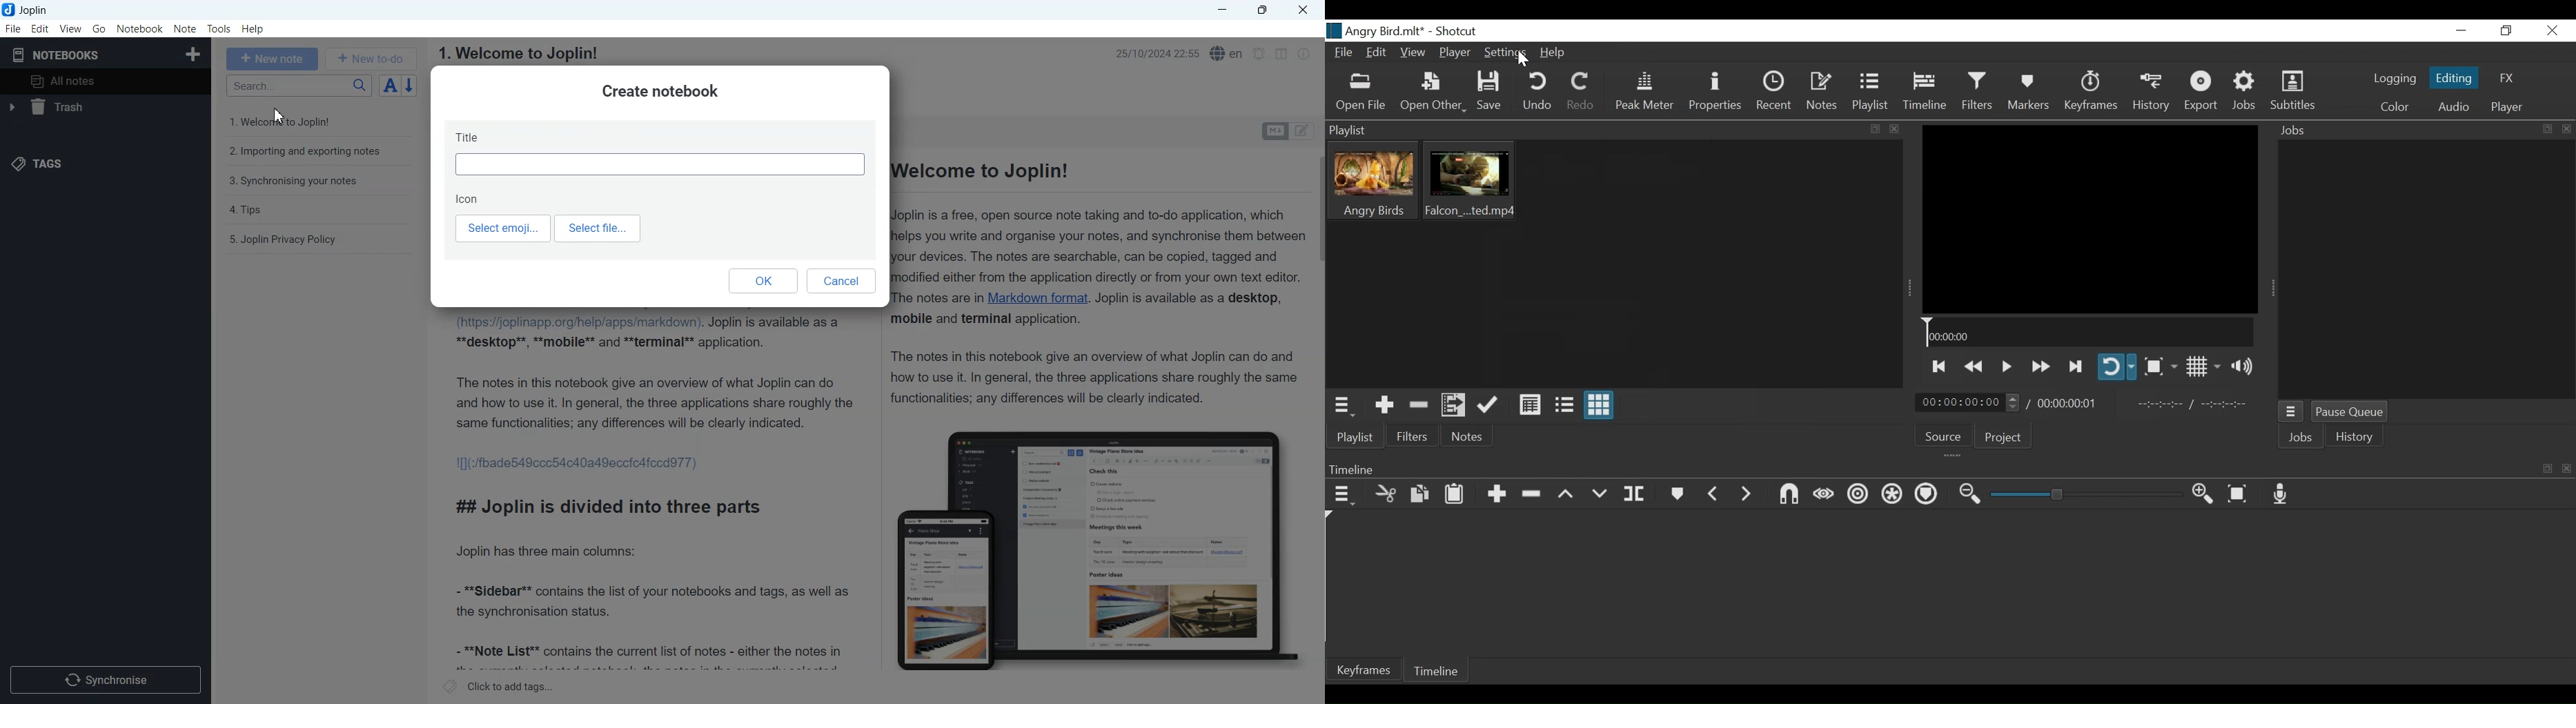 The image size is (2576, 728). What do you see at coordinates (1601, 495) in the screenshot?
I see `Overwrite` at bounding box center [1601, 495].